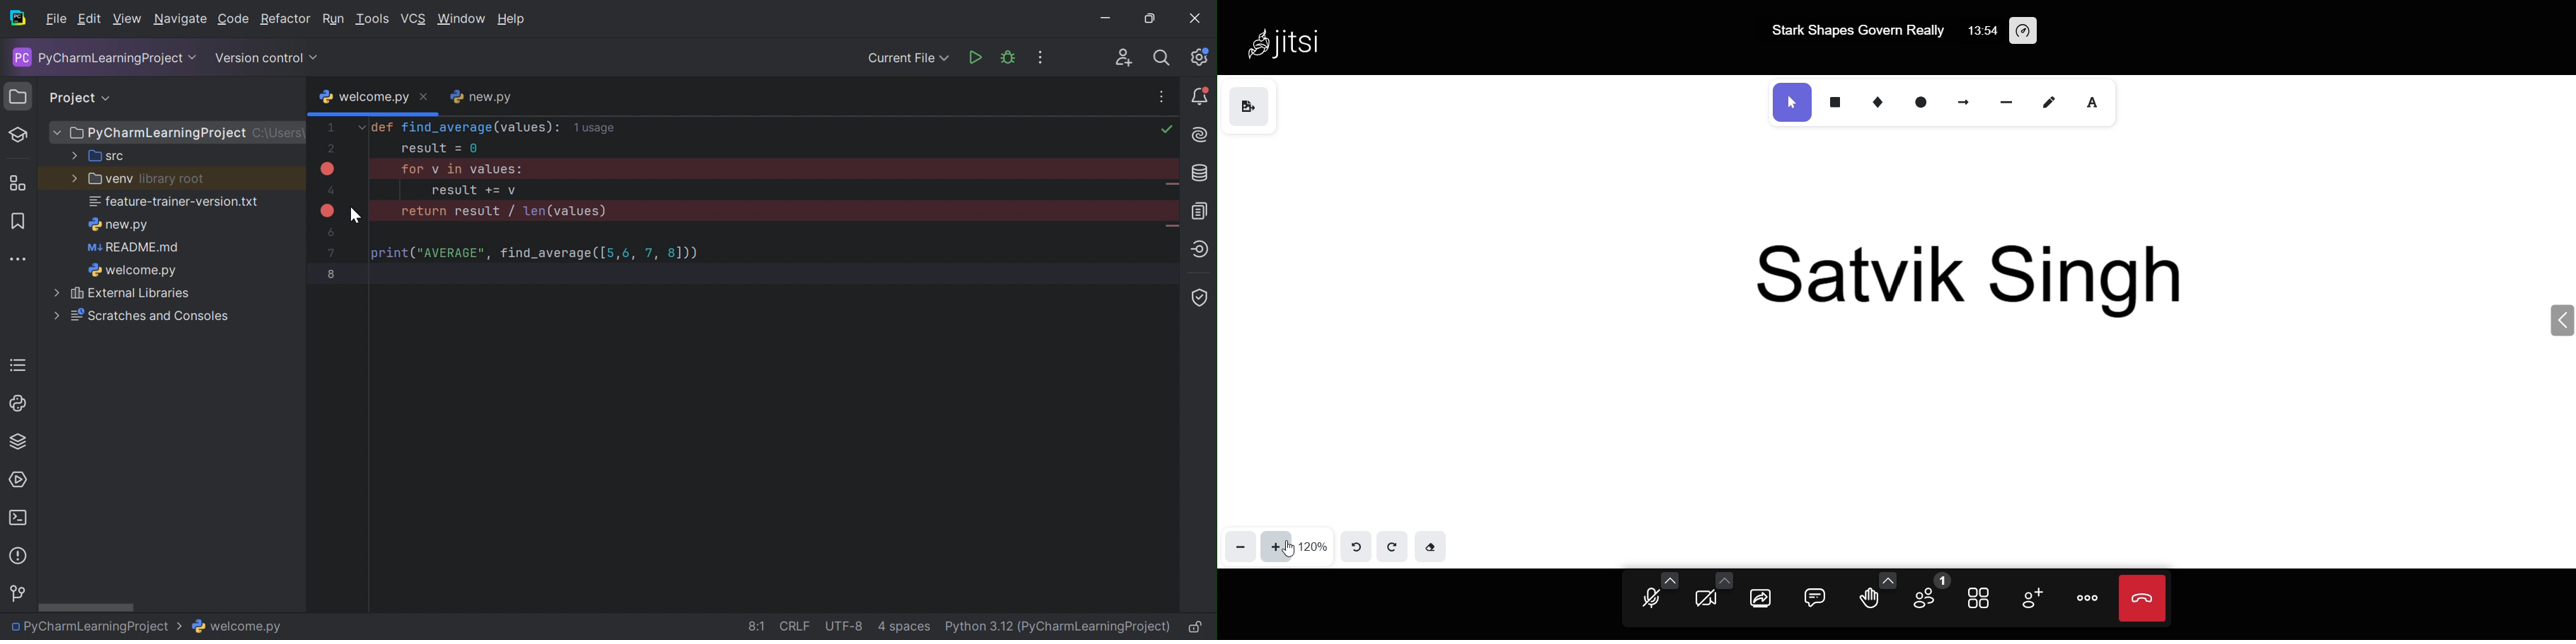 The image size is (2576, 644). I want to click on Python Console, so click(15, 404).